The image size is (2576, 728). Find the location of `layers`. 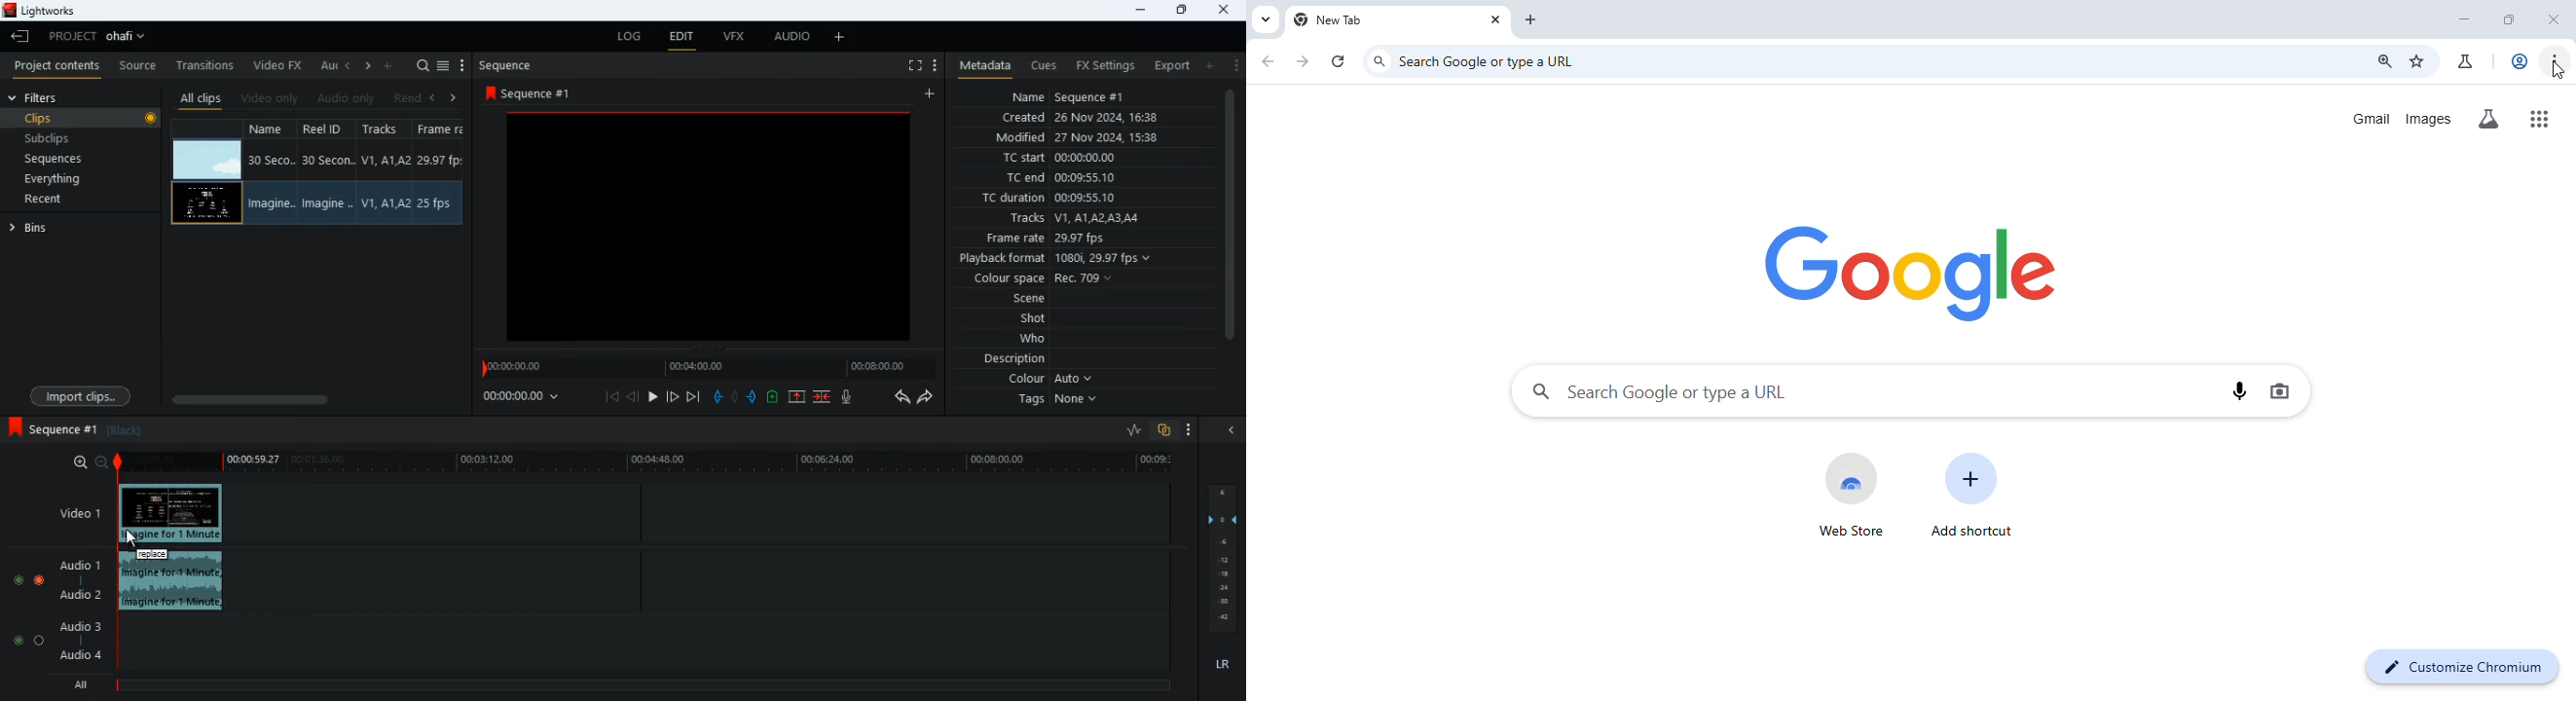

layers is located at coordinates (1221, 558).